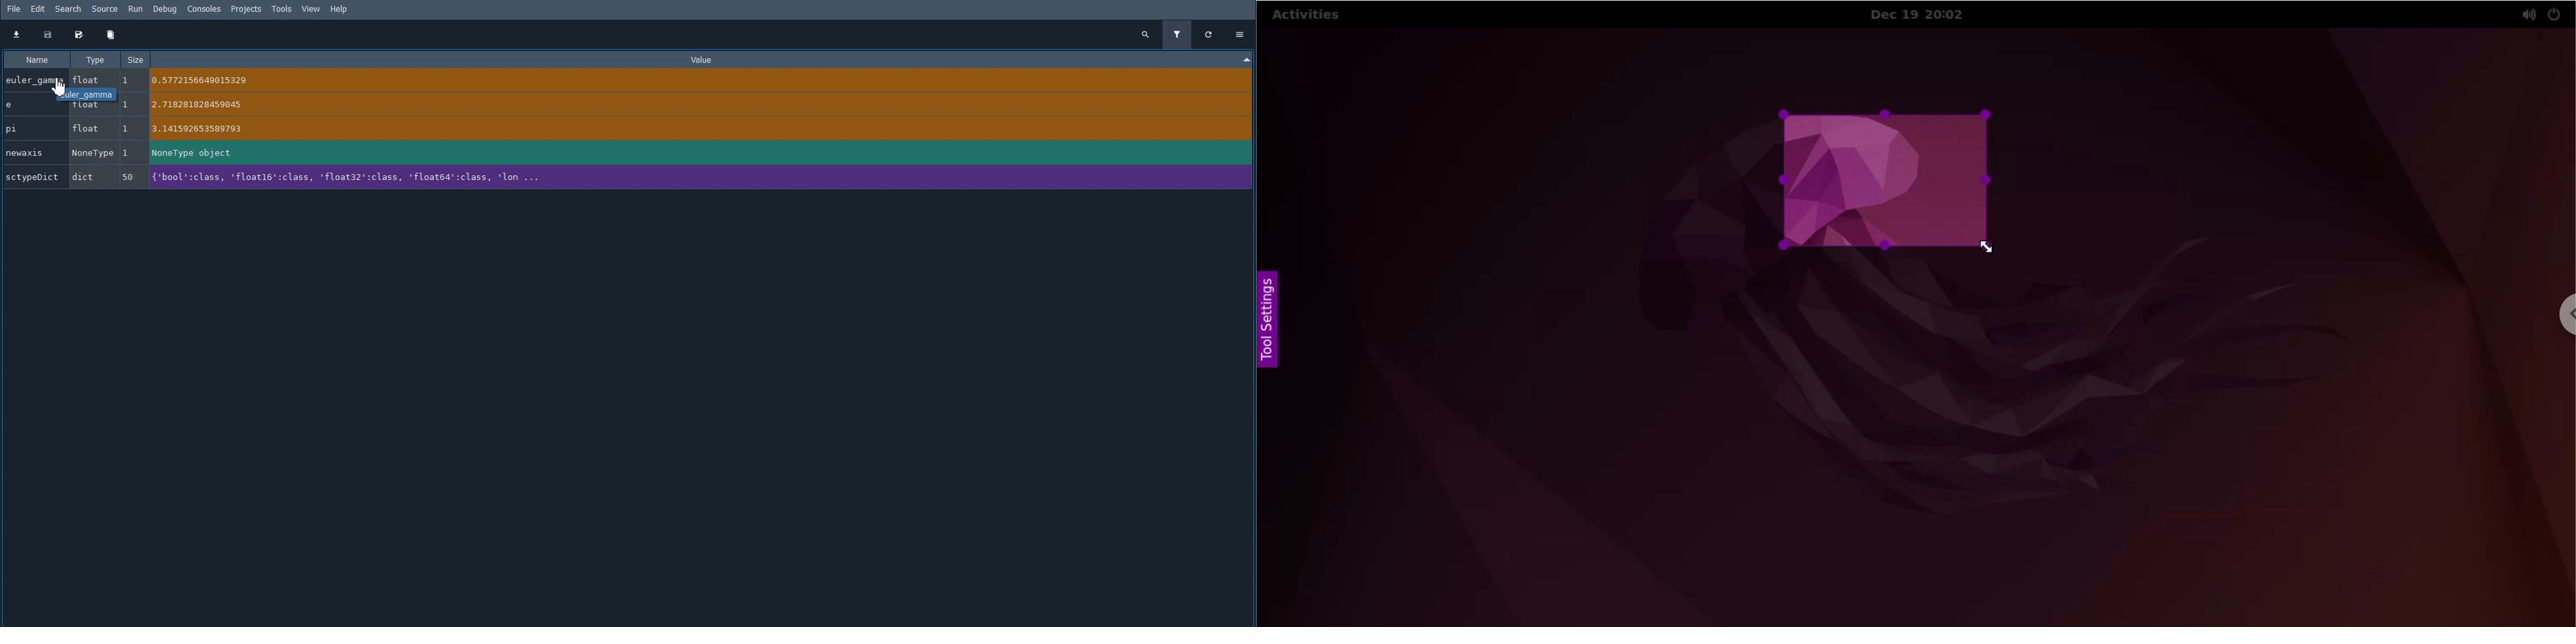  What do you see at coordinates (330, 179) in the screenshot?
I see `SctypeDict` at bounding box center [330, 179].